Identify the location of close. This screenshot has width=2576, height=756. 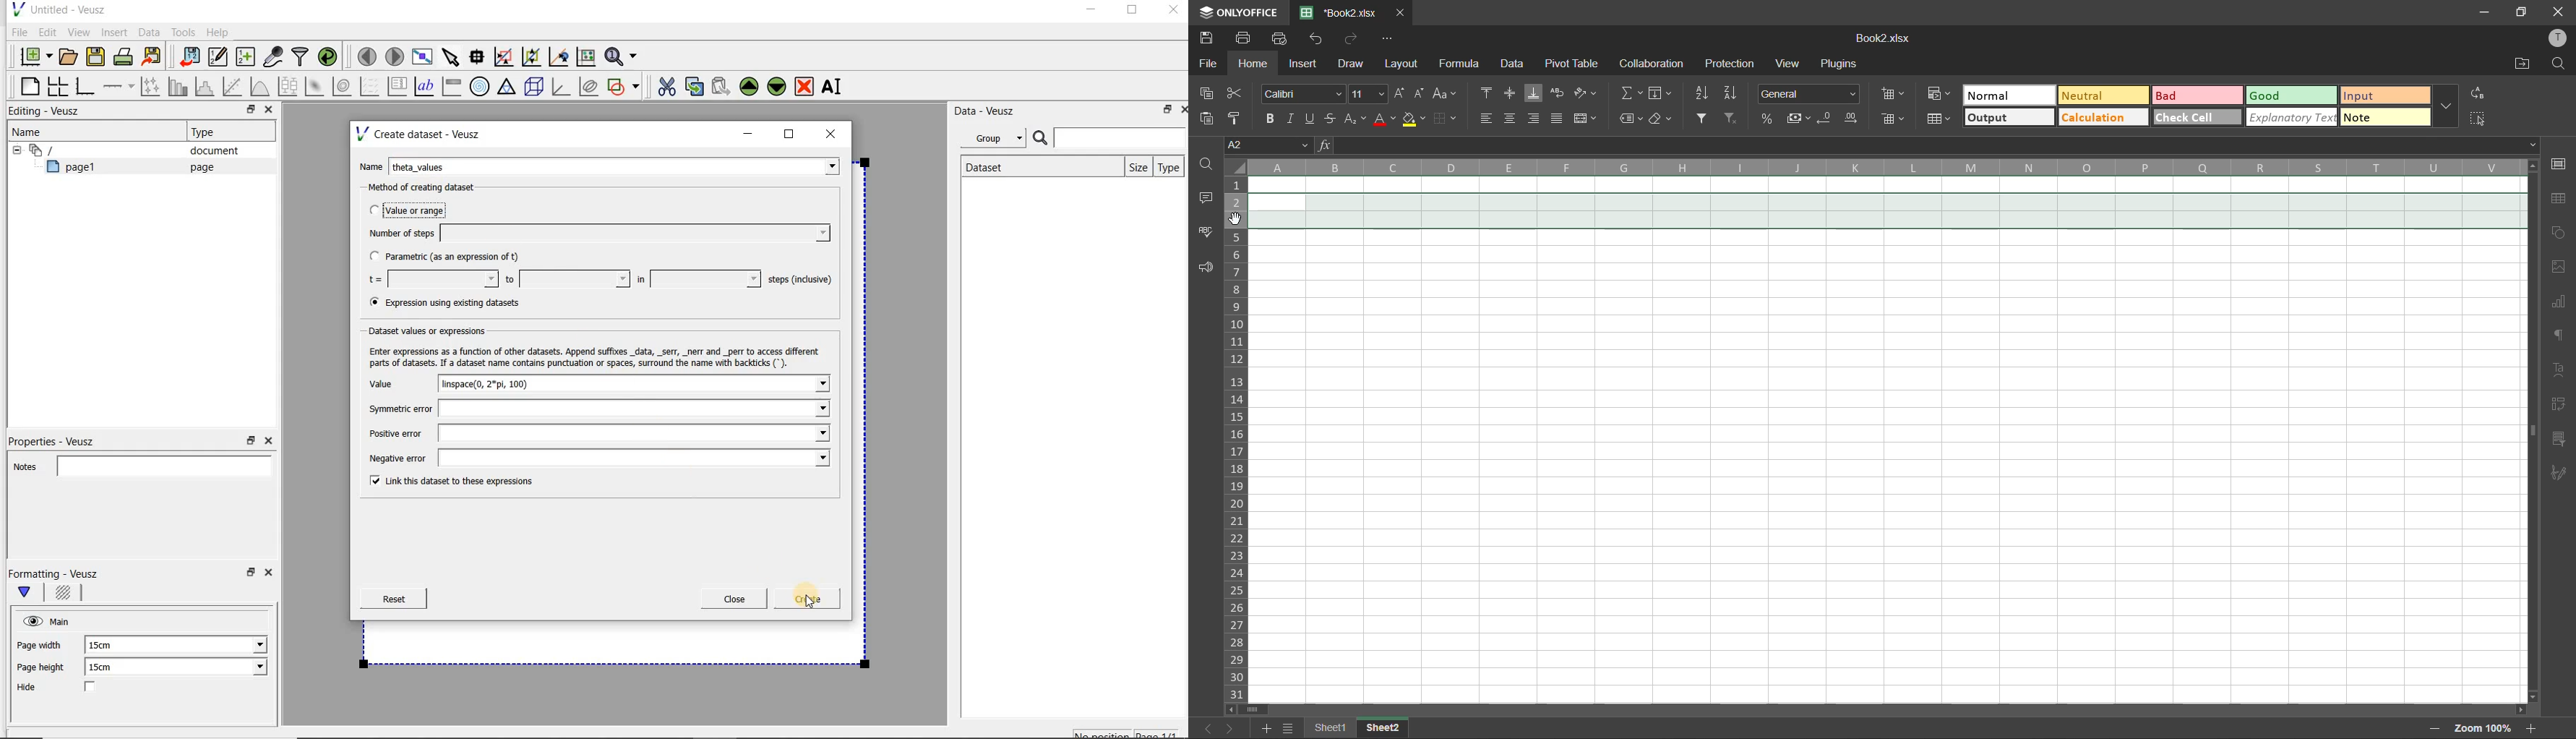
(2559, 12).